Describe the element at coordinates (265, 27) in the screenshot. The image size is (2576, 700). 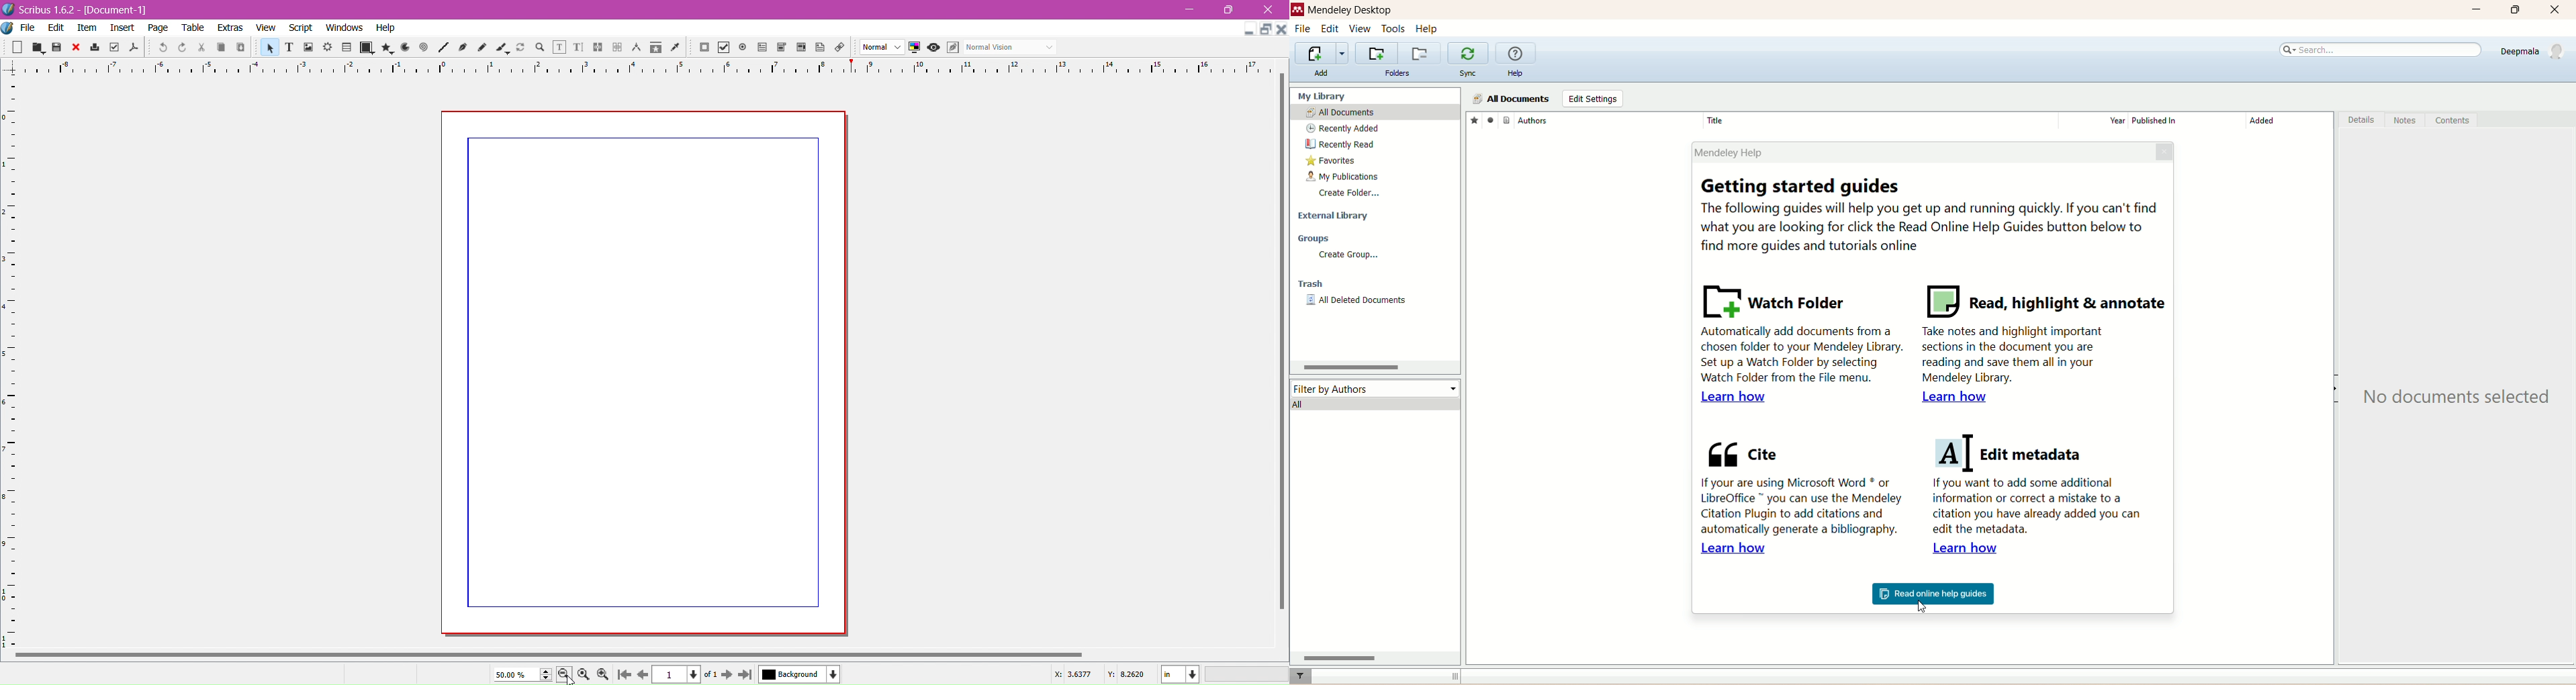
I see `View` at that location.